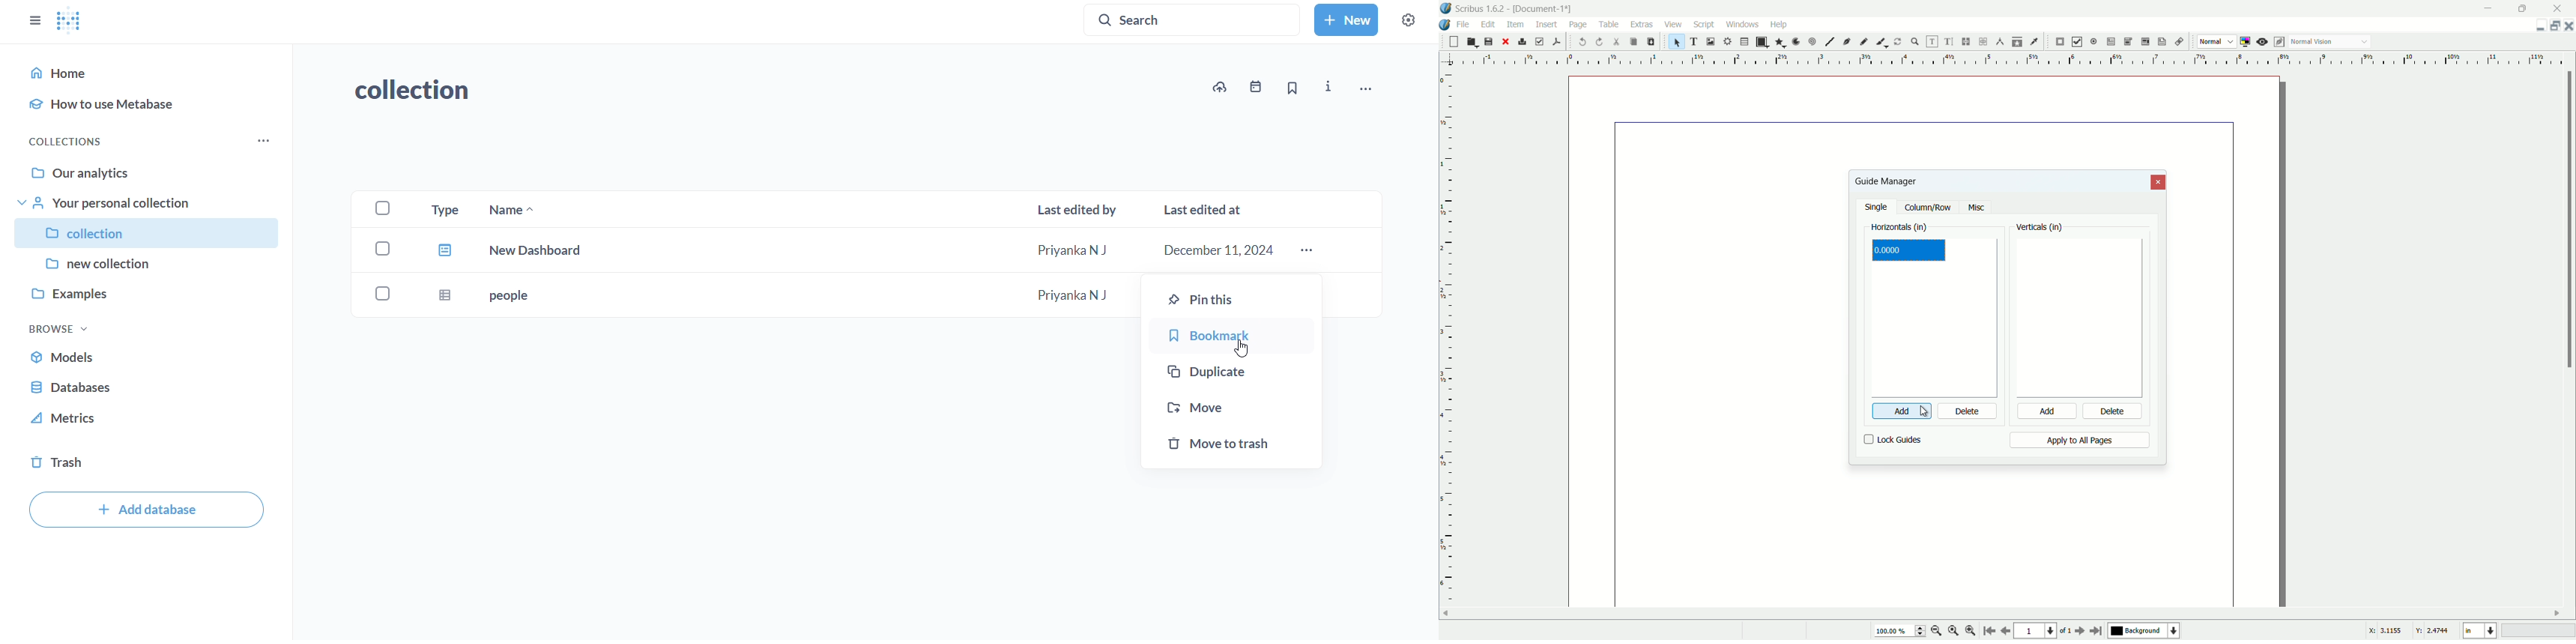  I want to click on app name, so click(1480, 9).